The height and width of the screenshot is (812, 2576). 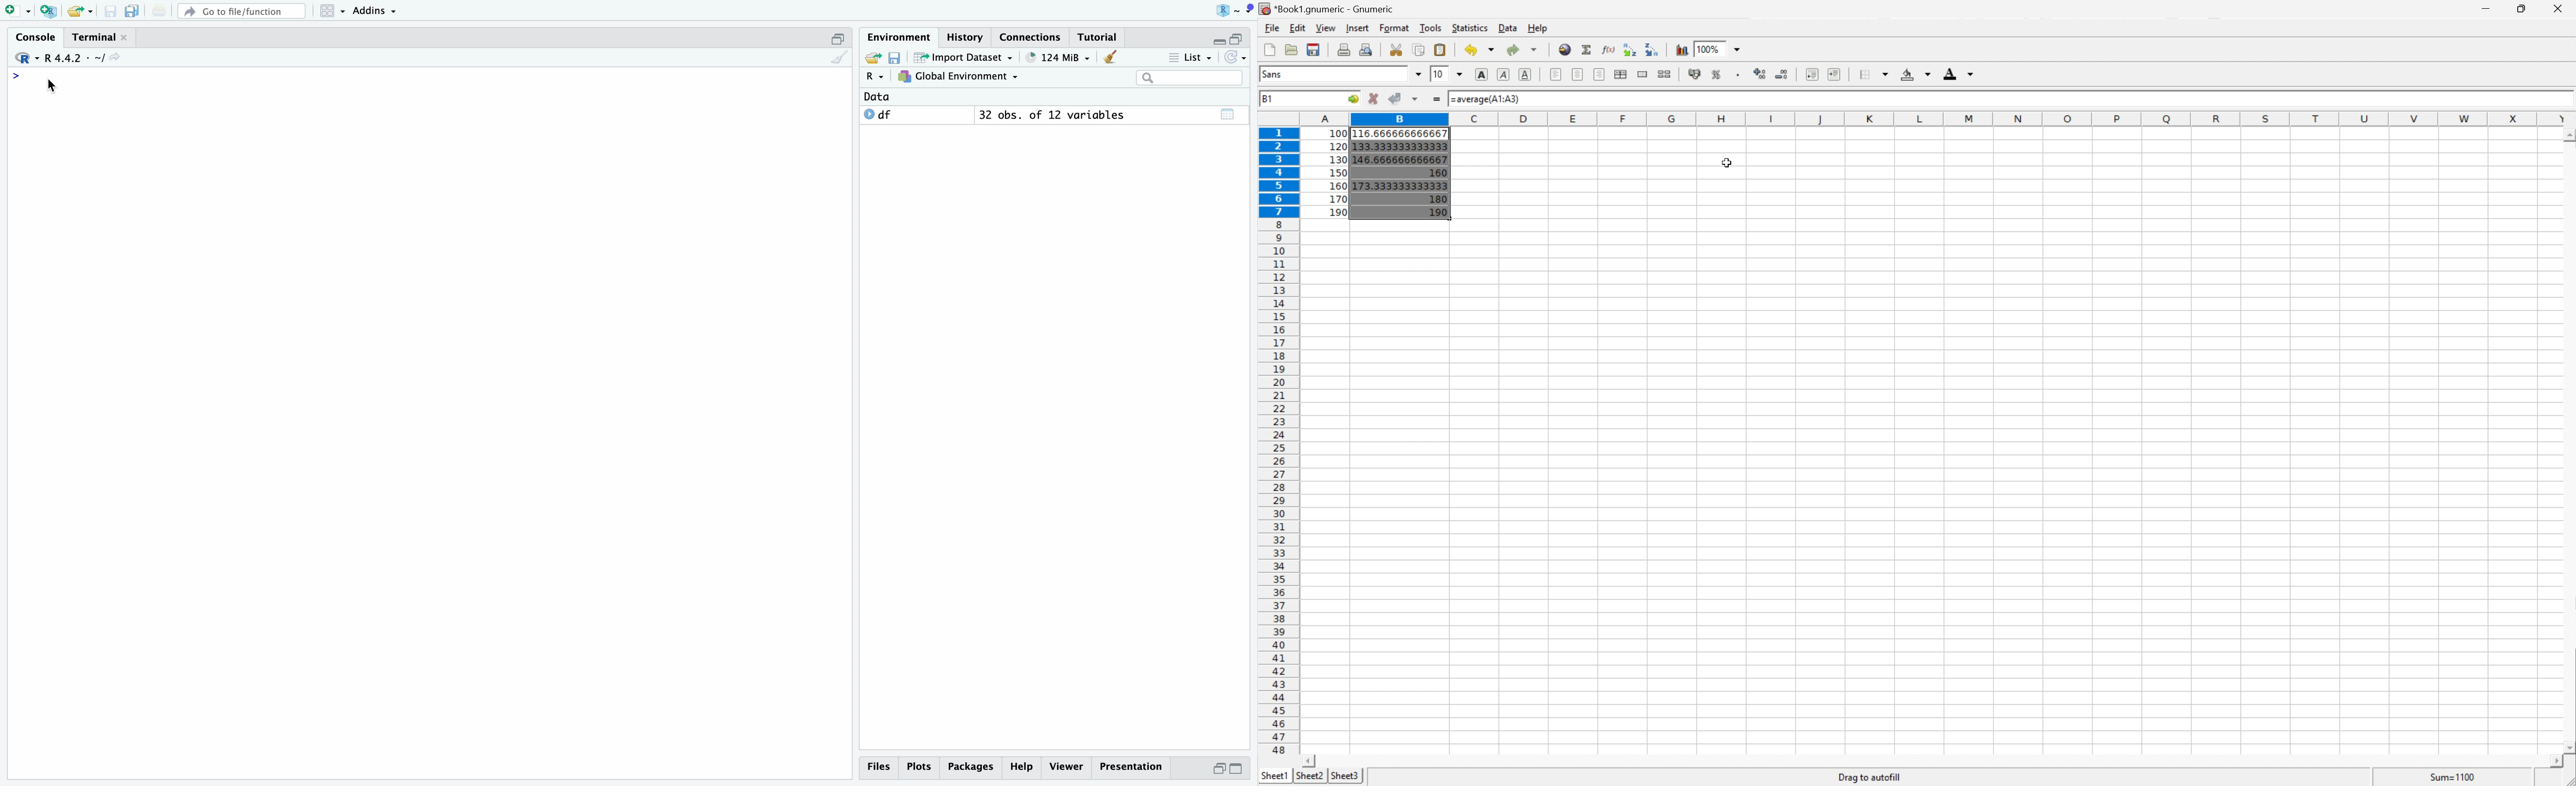 I want to click on 124 MiB, so click(x=1060, y=58).